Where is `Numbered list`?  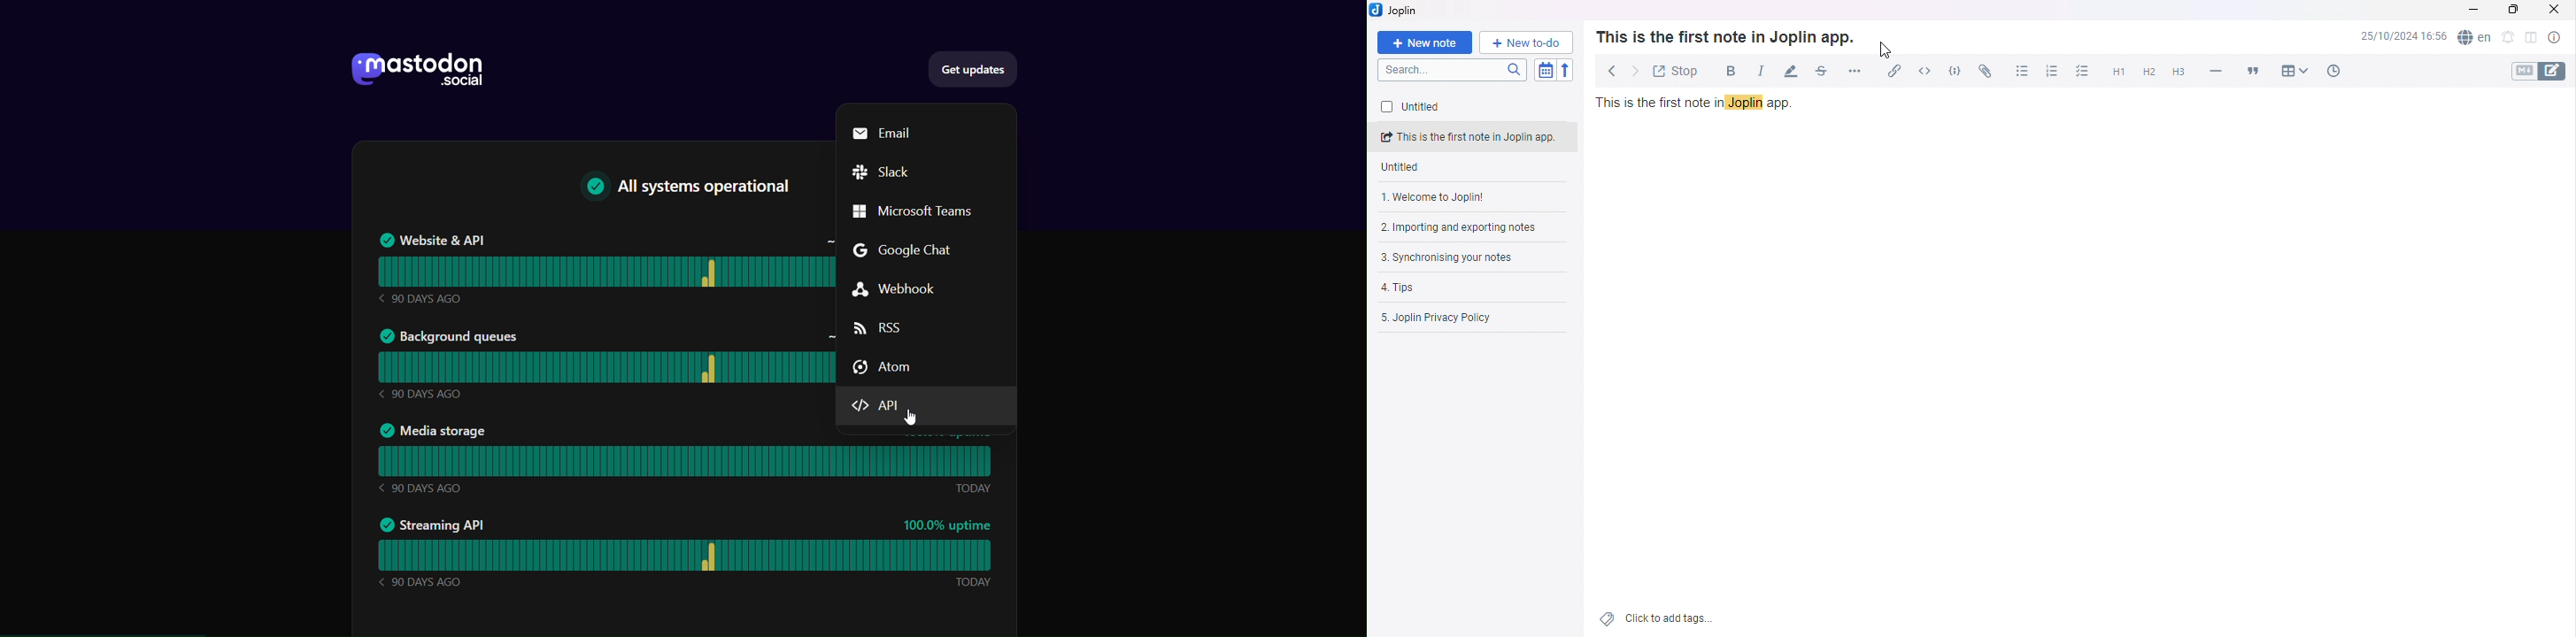 Numbered list is located at coordinates (2049, 71).